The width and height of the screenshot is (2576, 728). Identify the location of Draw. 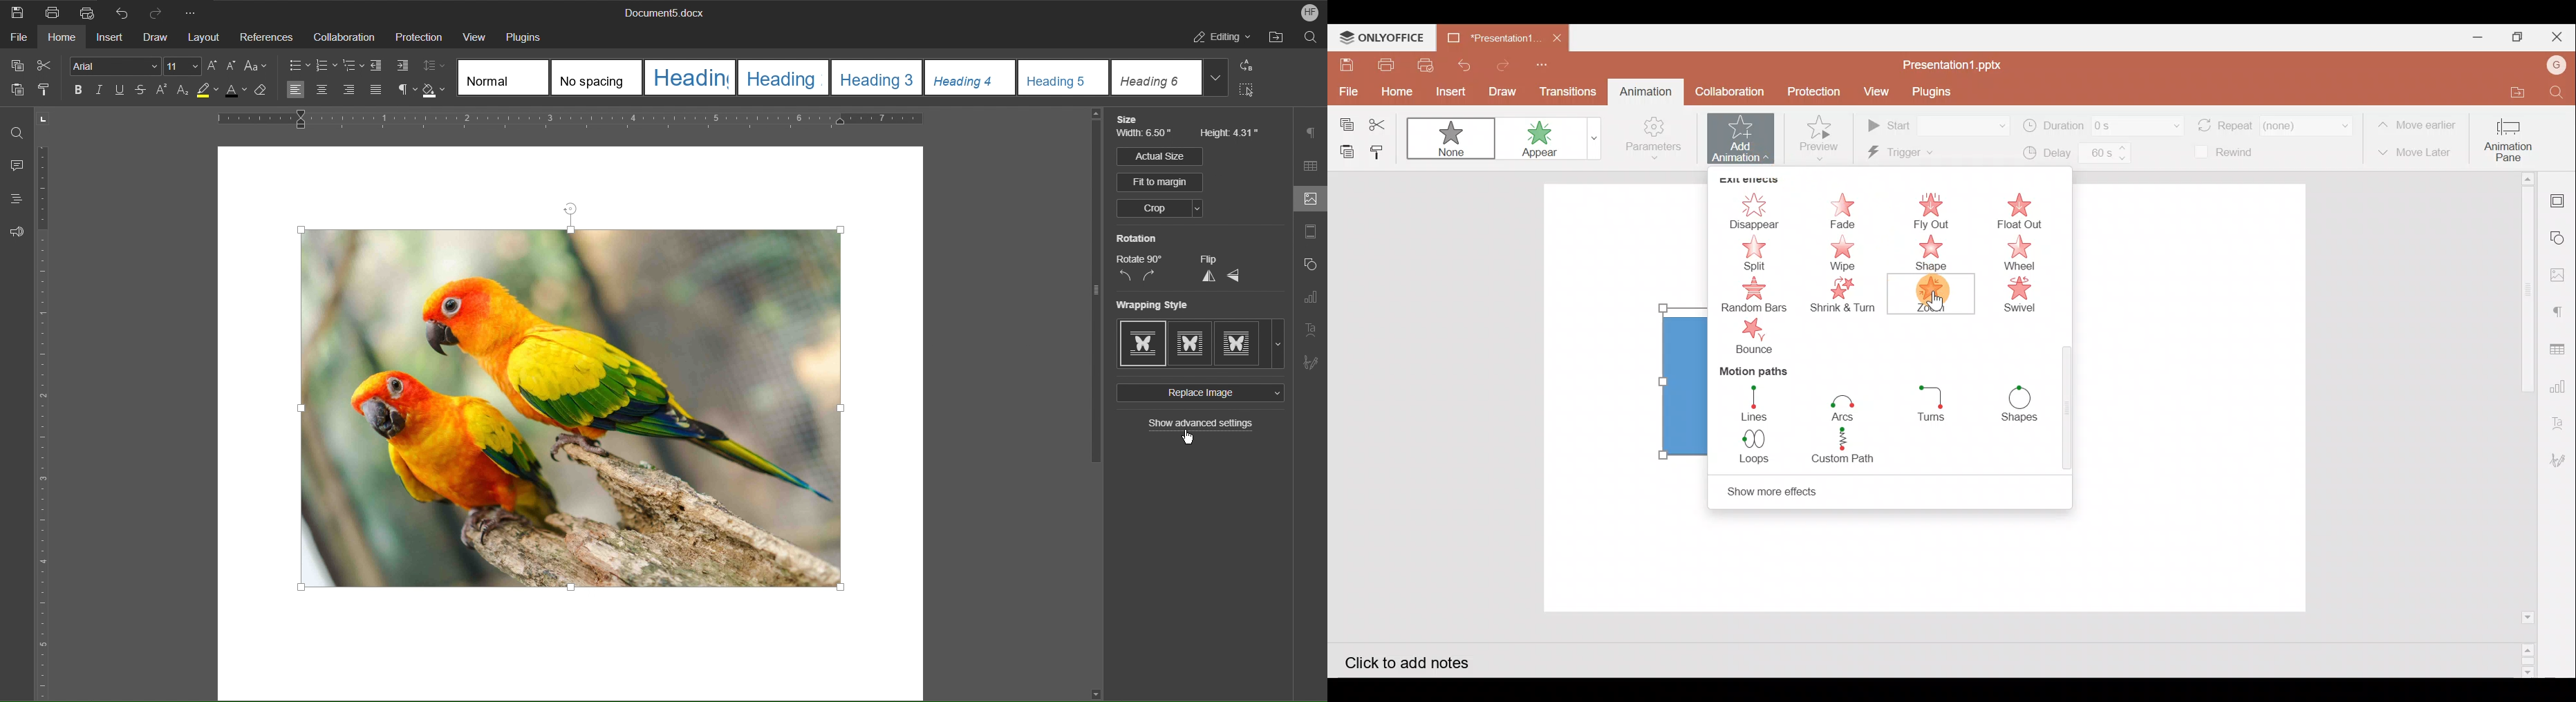
(157, 37).